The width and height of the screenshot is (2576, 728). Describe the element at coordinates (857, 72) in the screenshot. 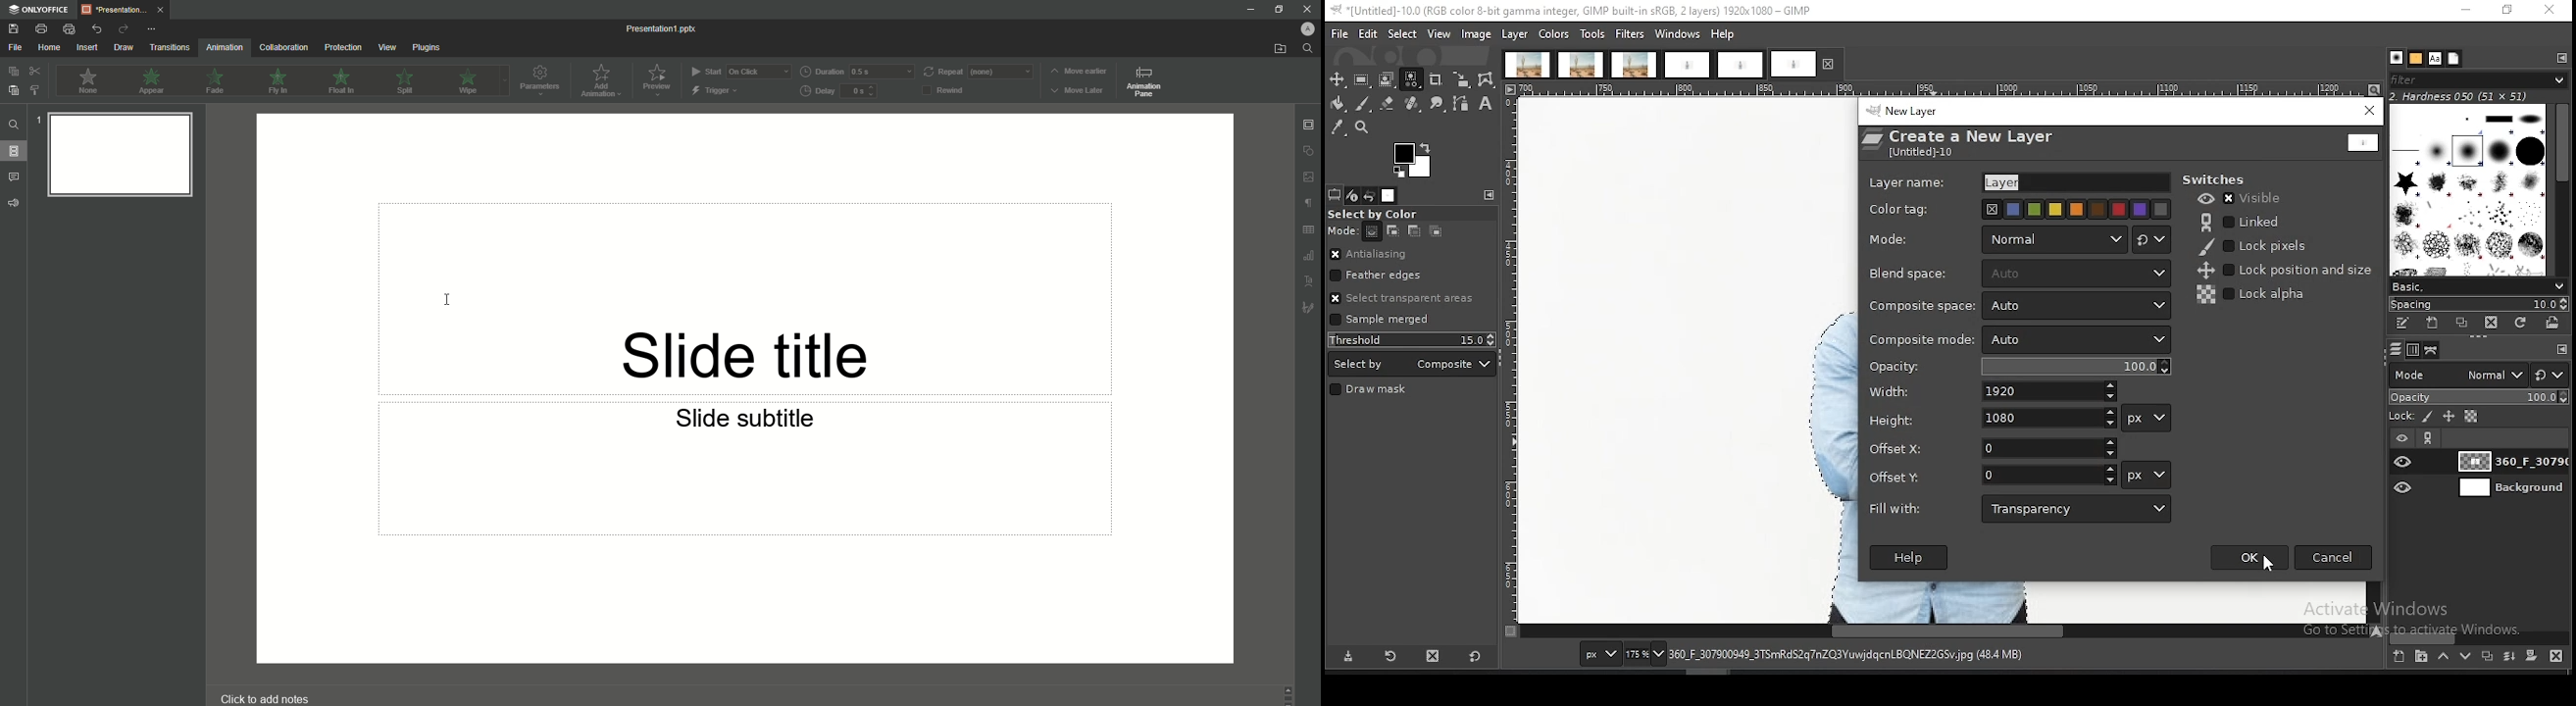

I see `Duration` at that location.